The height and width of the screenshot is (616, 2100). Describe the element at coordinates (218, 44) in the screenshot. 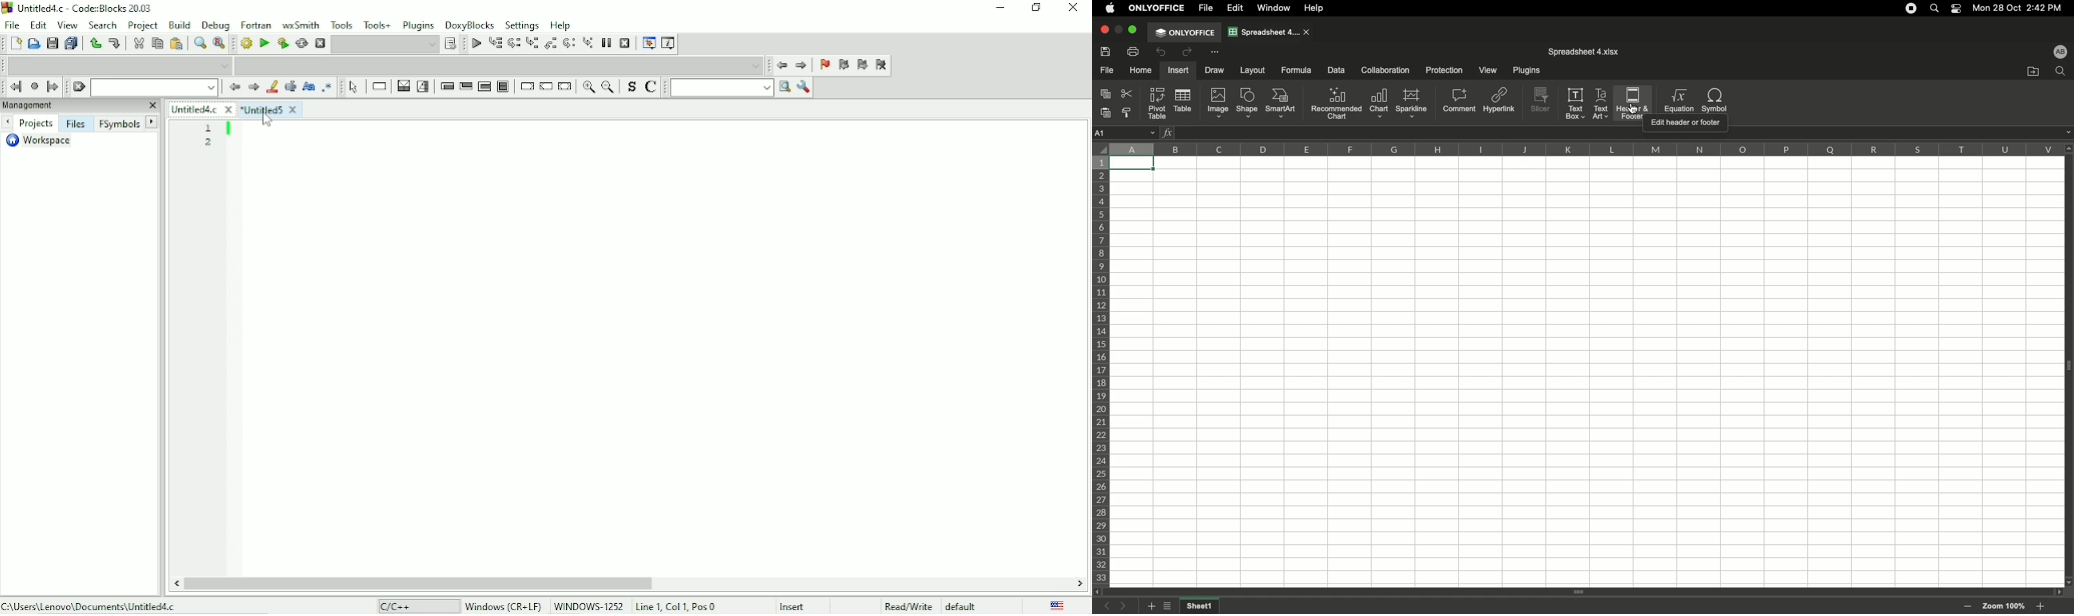

I see `Replace` at that location.